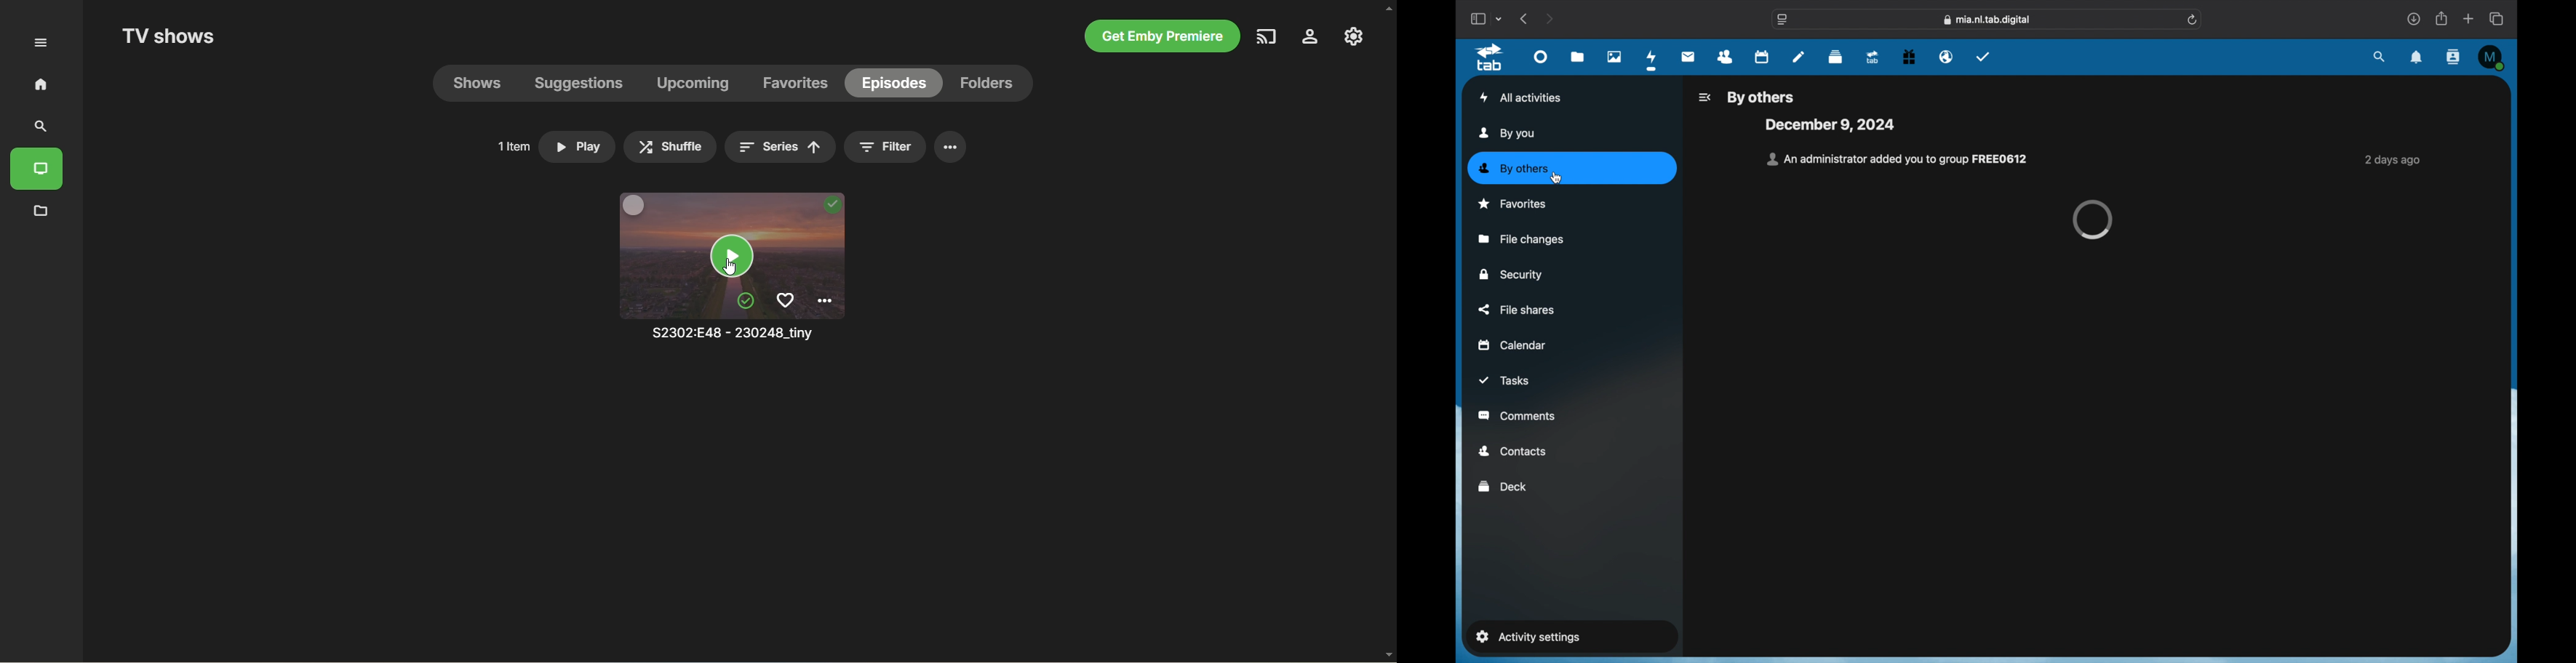 The image size is (2576, 672). What do you see at coordinates (40, 43) in the screenshot?
I see `Expand` at bounding box center [40, 43].